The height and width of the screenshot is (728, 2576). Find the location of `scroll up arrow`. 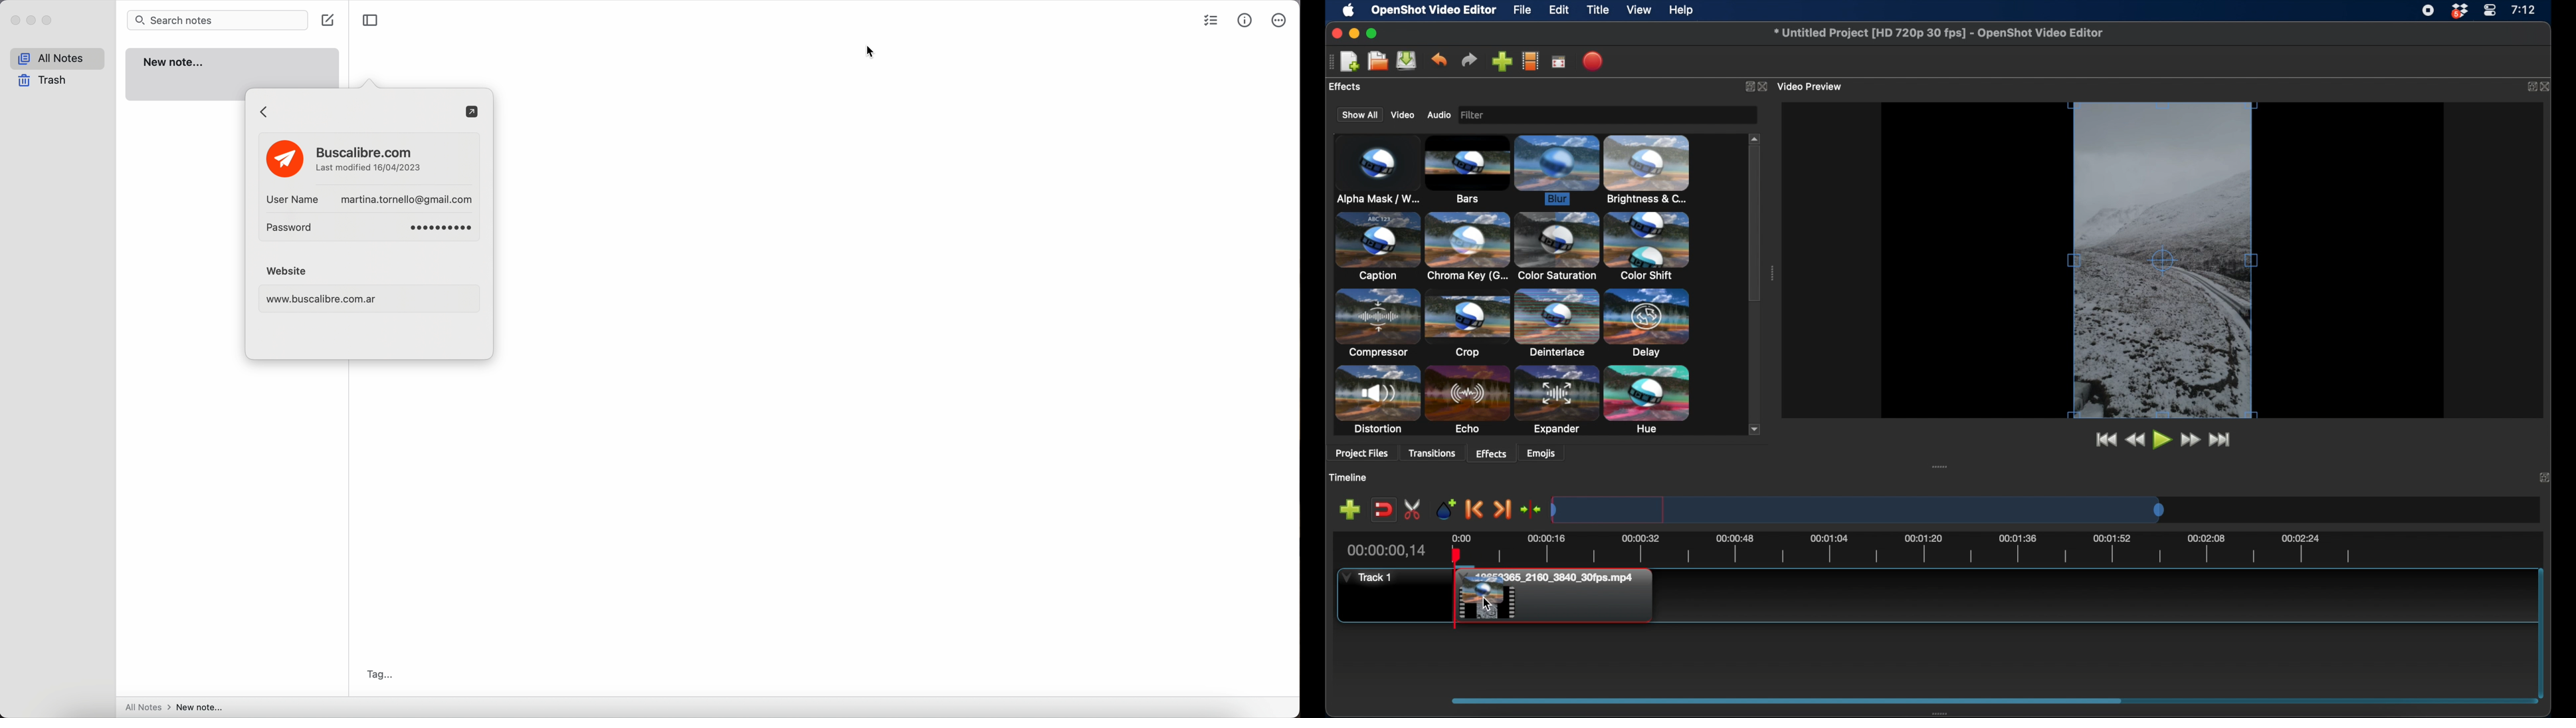

scroll up arrow is located at coordinates (1755, 138).